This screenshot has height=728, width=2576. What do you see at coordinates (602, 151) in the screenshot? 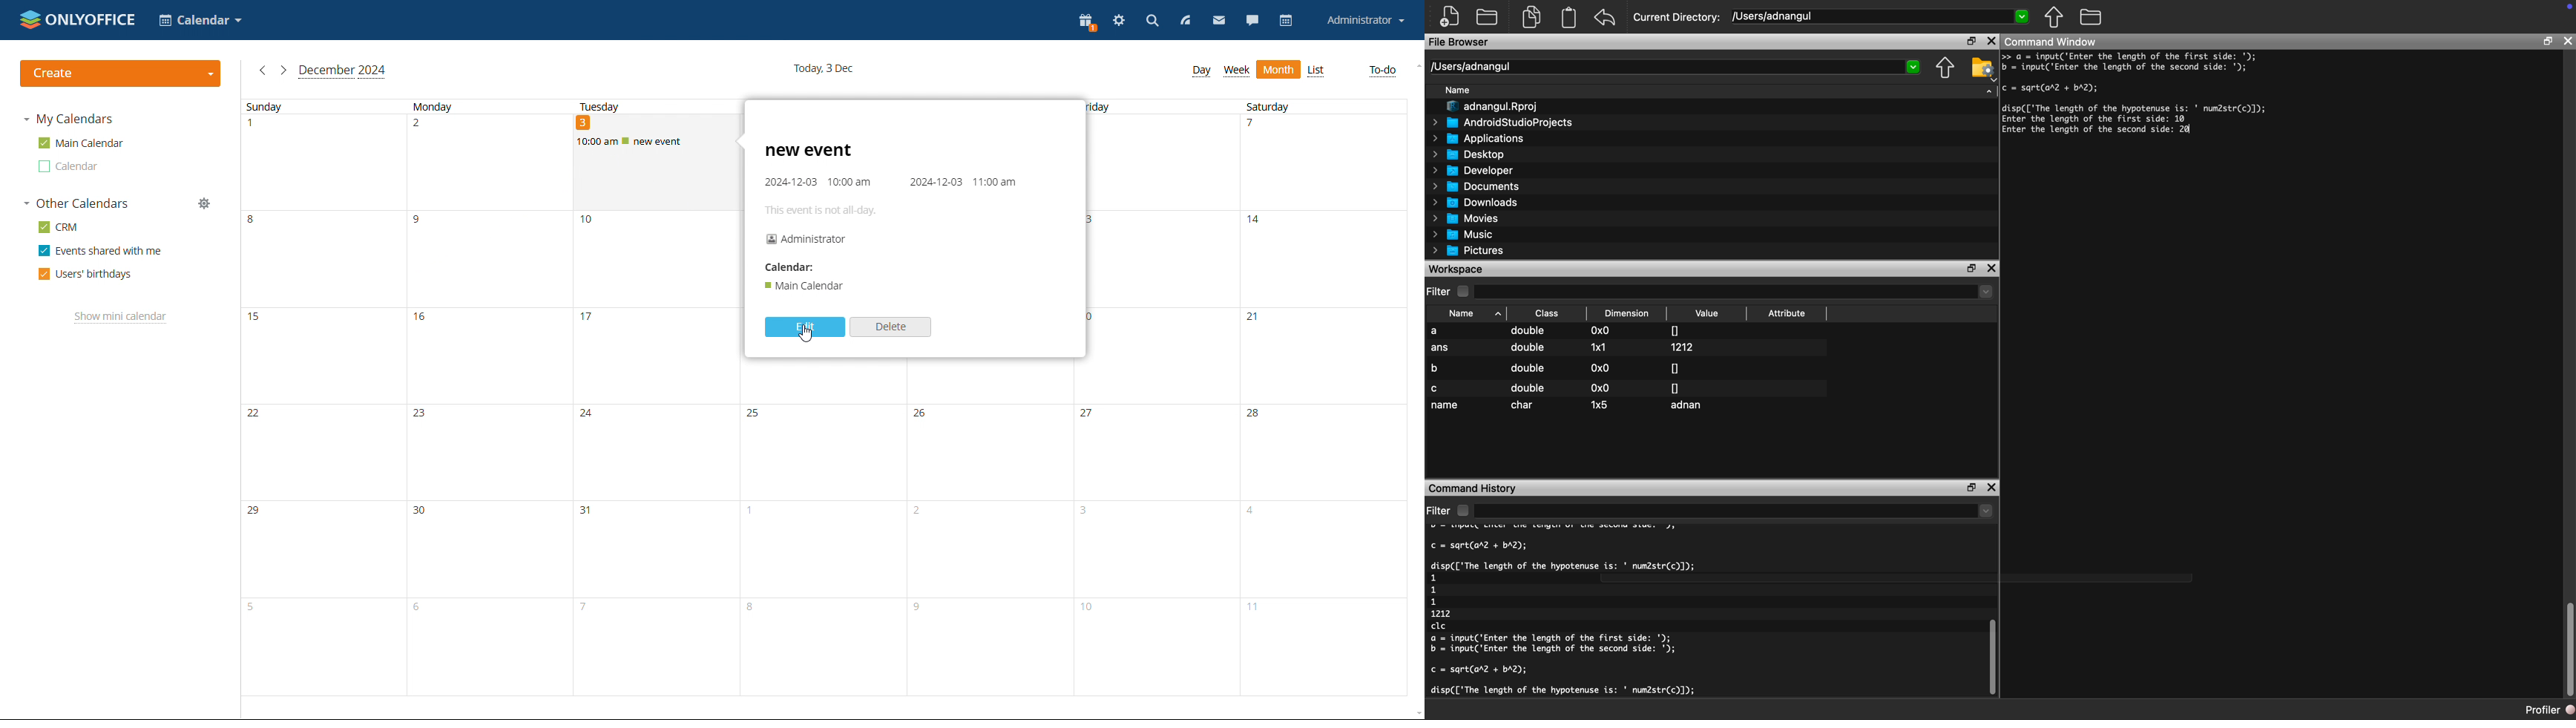
I see `vursor` at bounding box center [602, 151].